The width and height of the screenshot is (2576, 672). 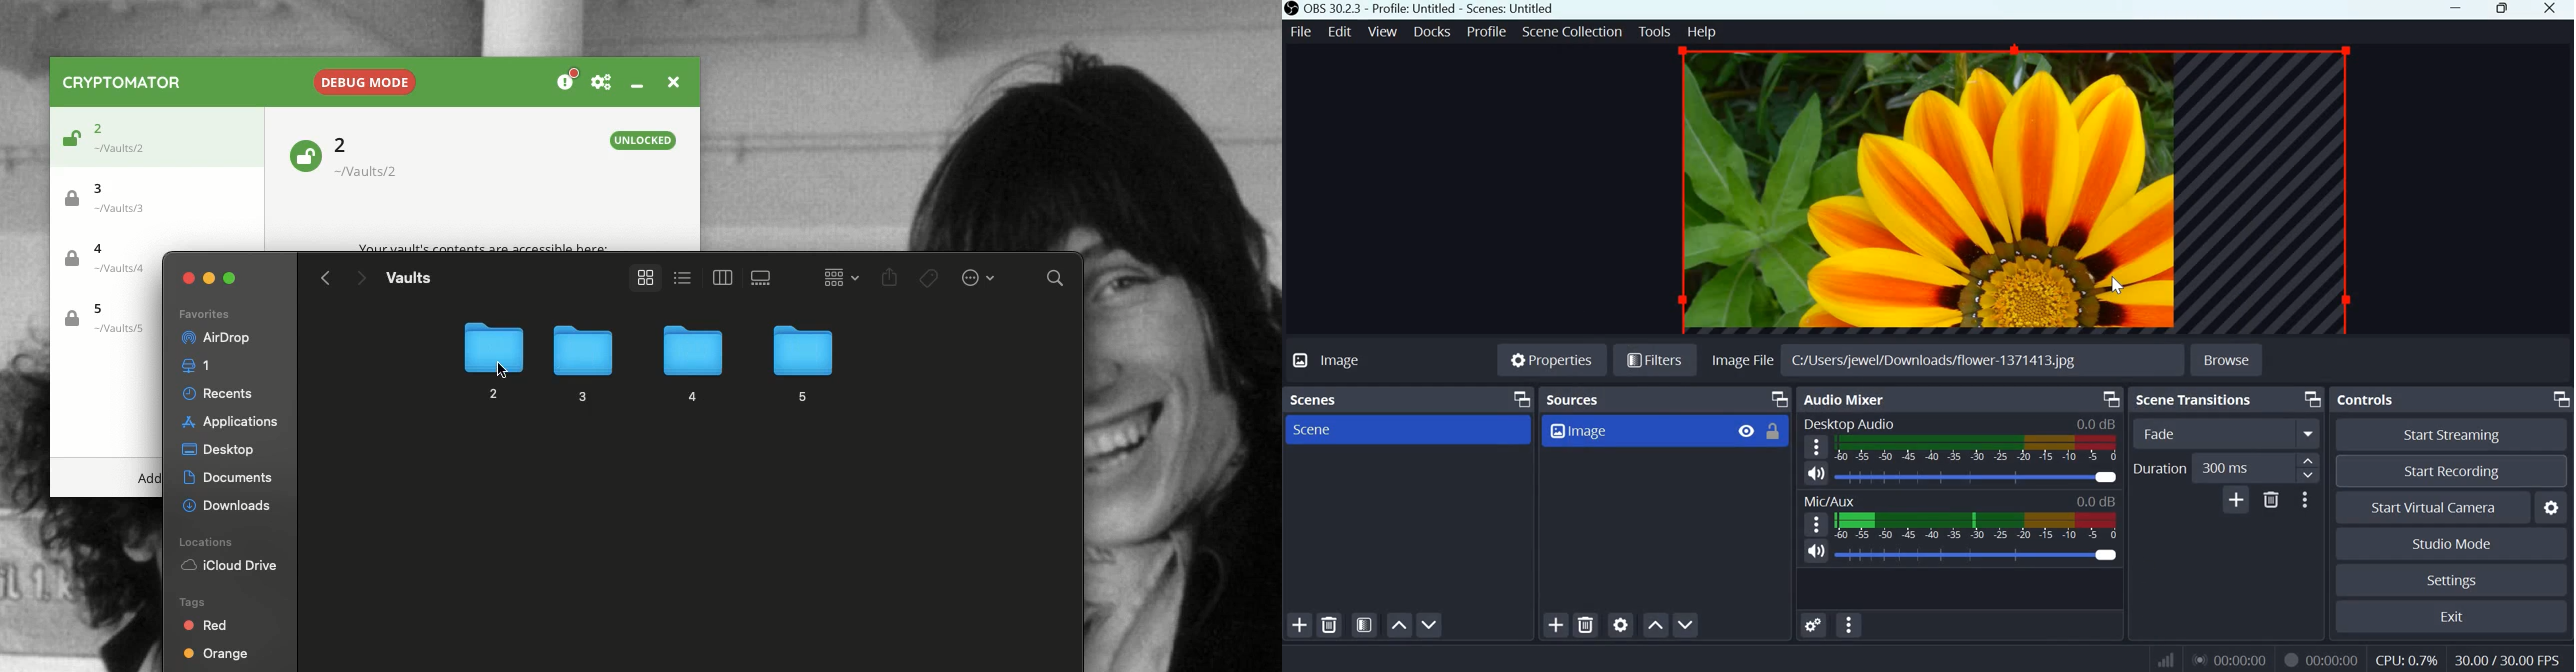 What do you see at coordinates (2113, 399) in the screenshot?
I see `Dock Options icon` at bounding box center [2113, 399].